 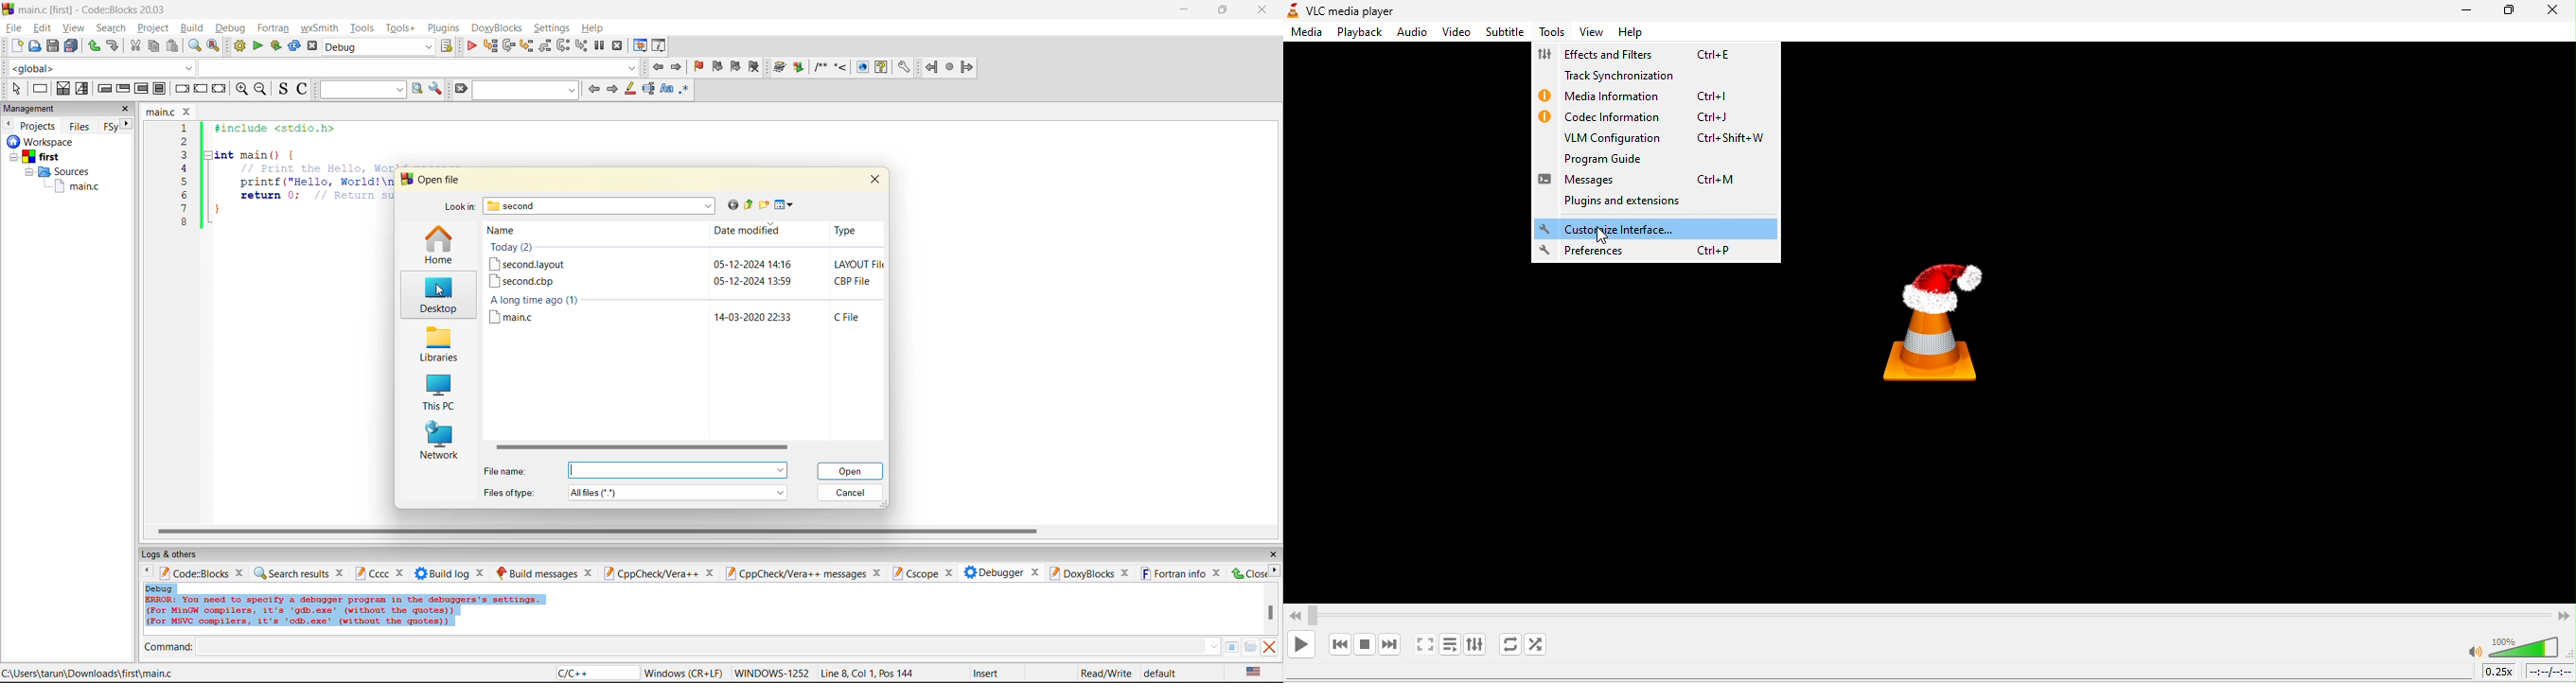 I want to click on 5, so click(x=185, y=181).